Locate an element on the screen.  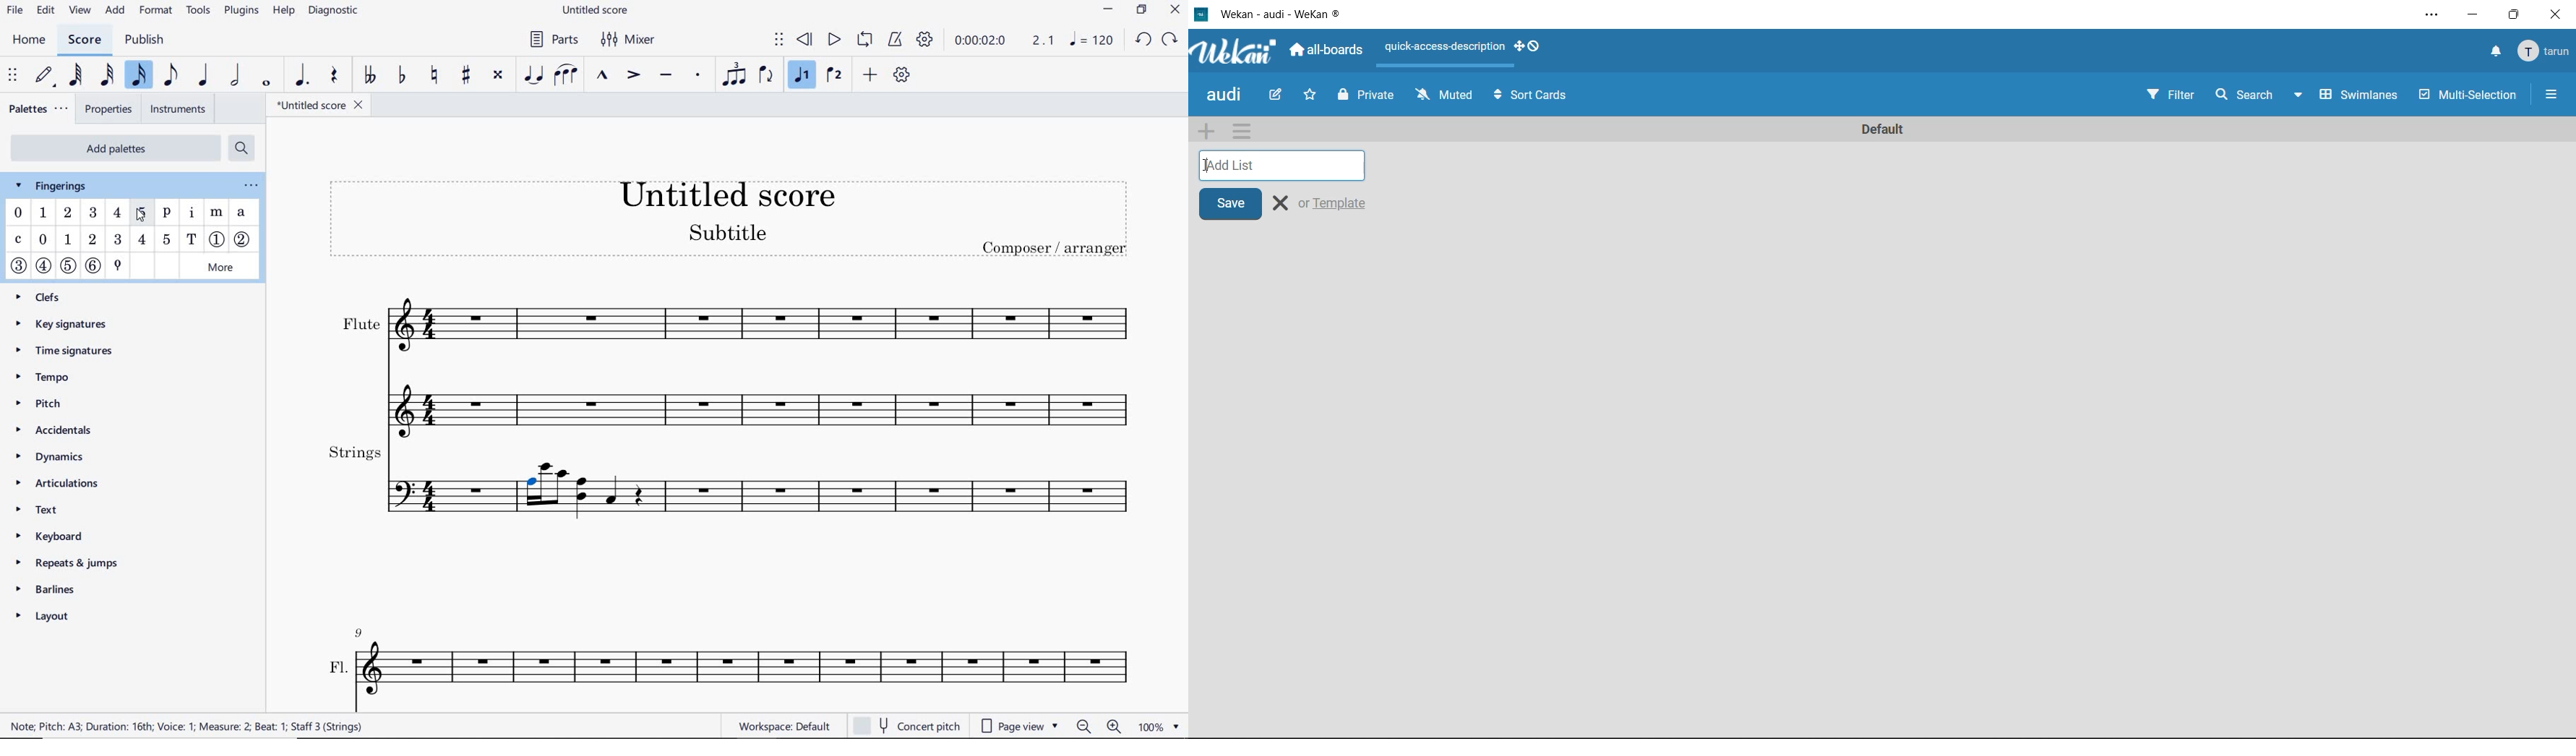
layout is located at coordinates (66, 615).